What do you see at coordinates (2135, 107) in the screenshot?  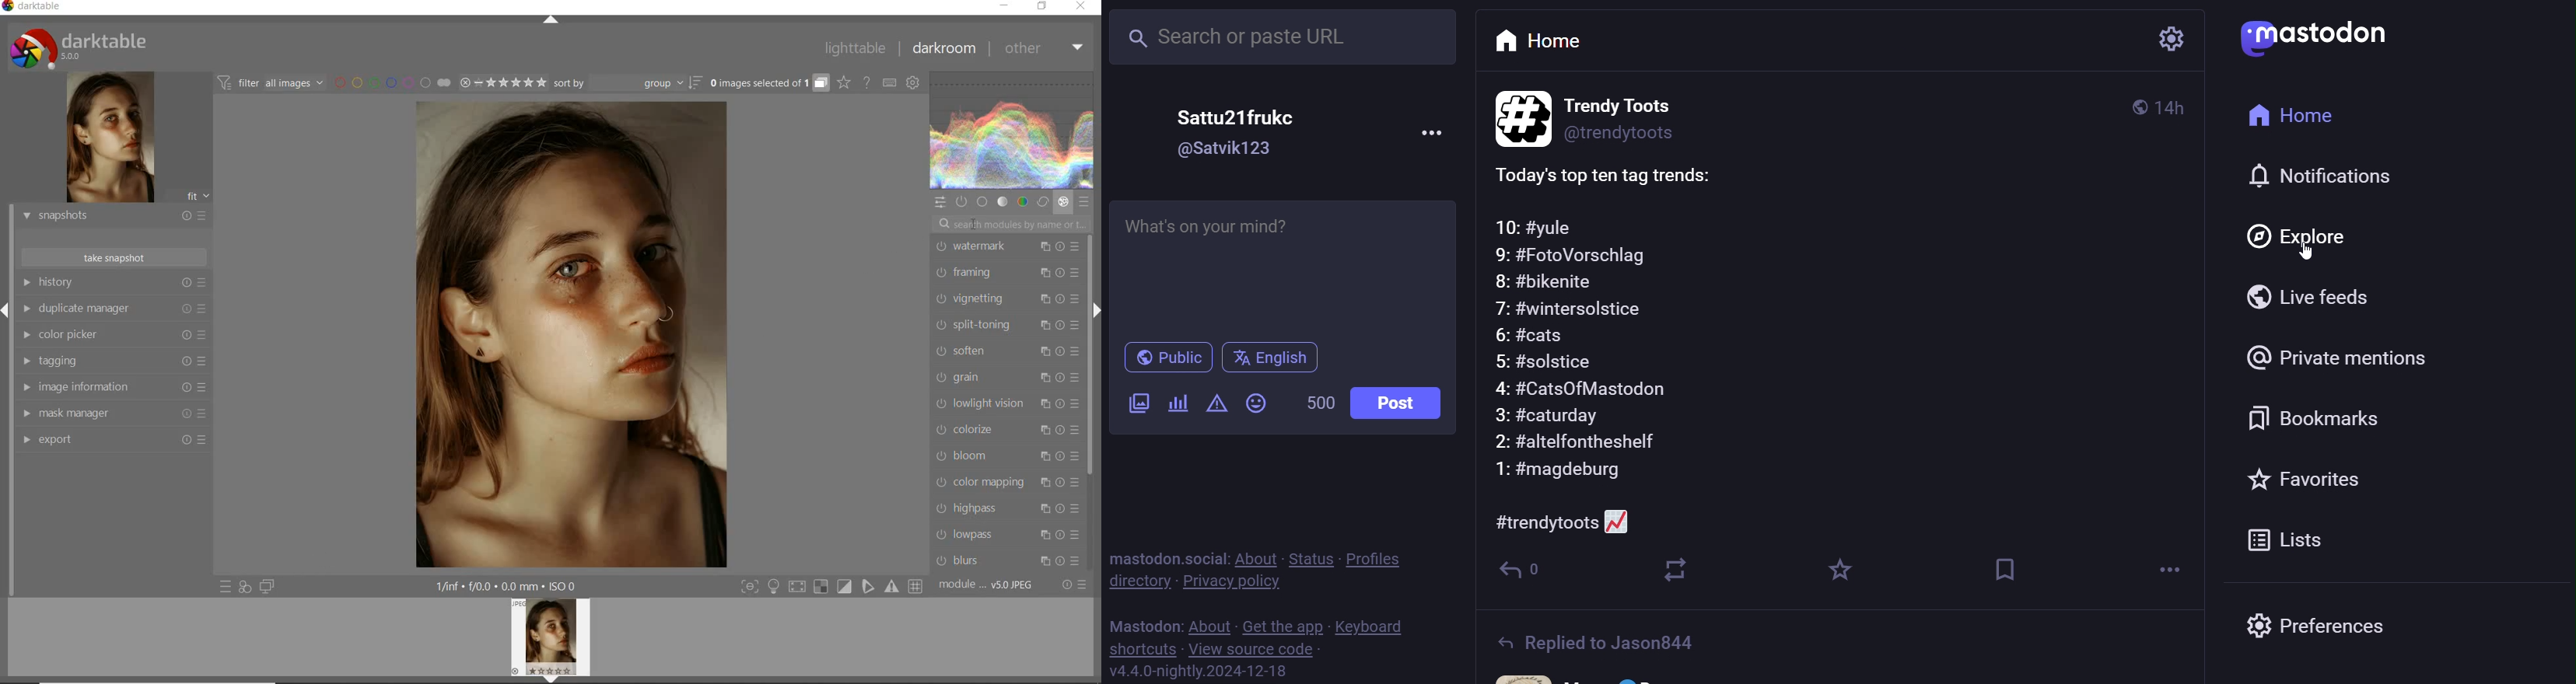 I see `public` at bounding box center [2135, 107].